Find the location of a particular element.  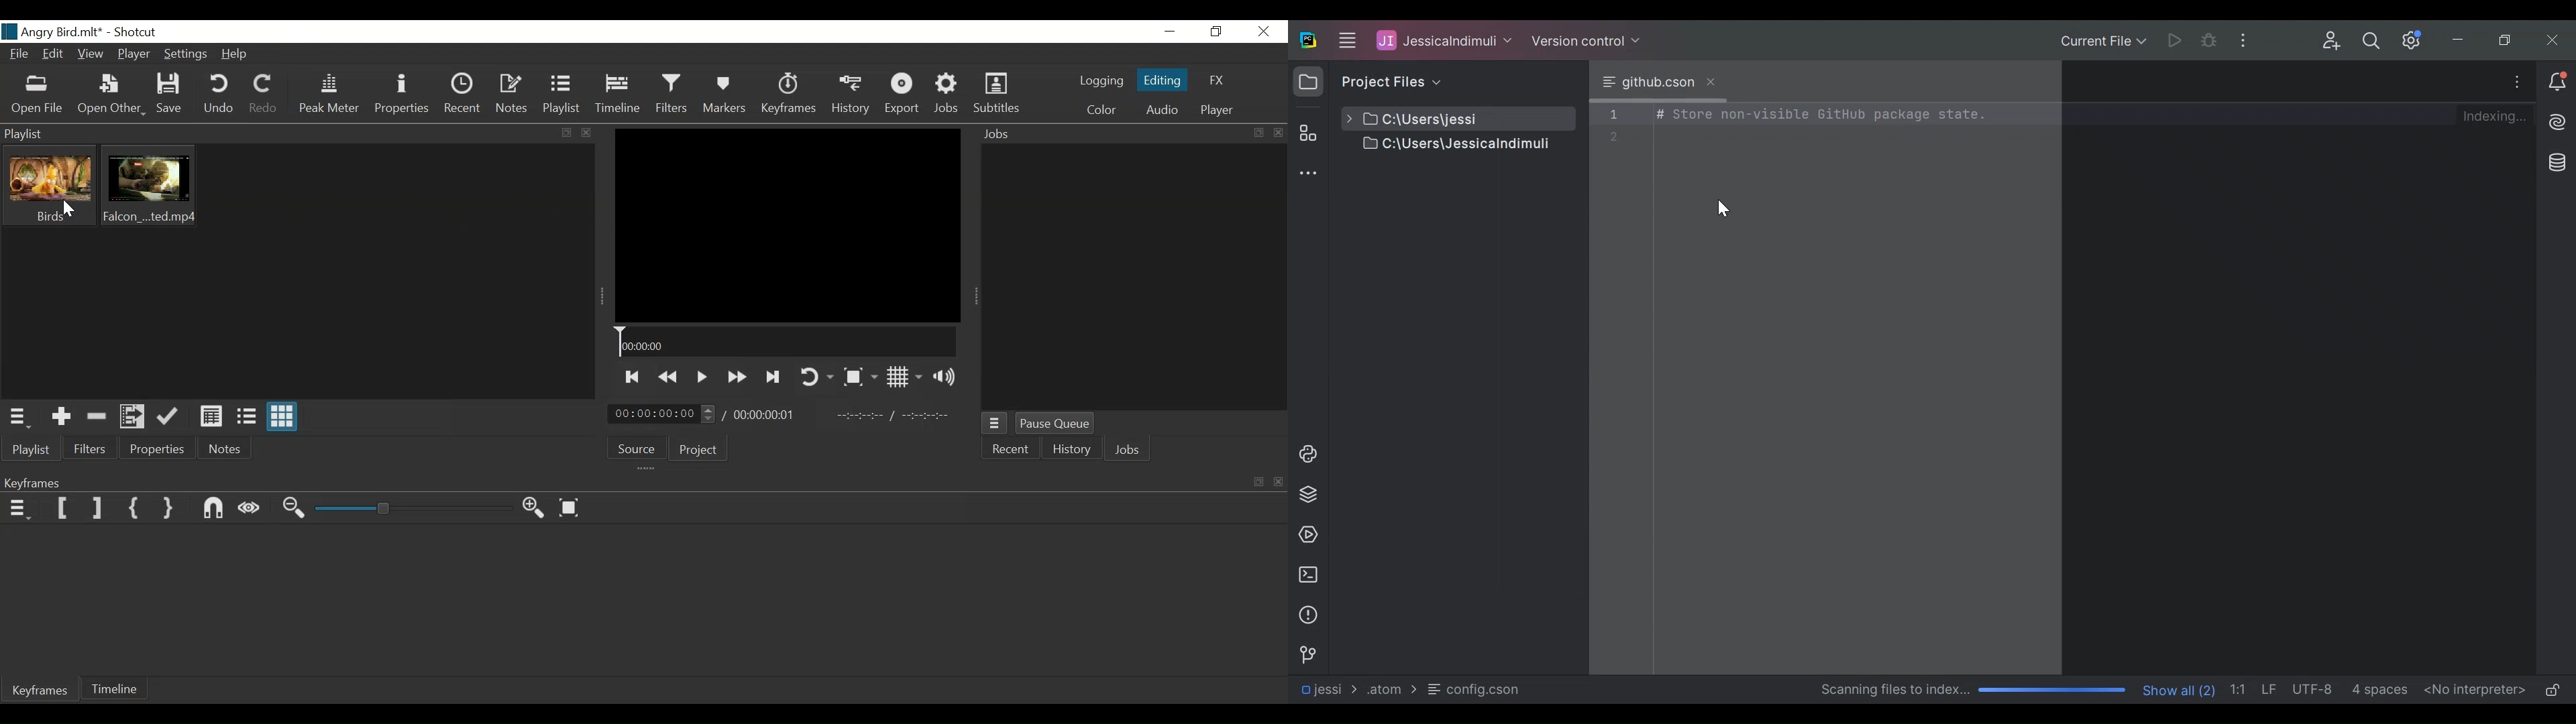

Shotcut is located at coordinates (136, 32).